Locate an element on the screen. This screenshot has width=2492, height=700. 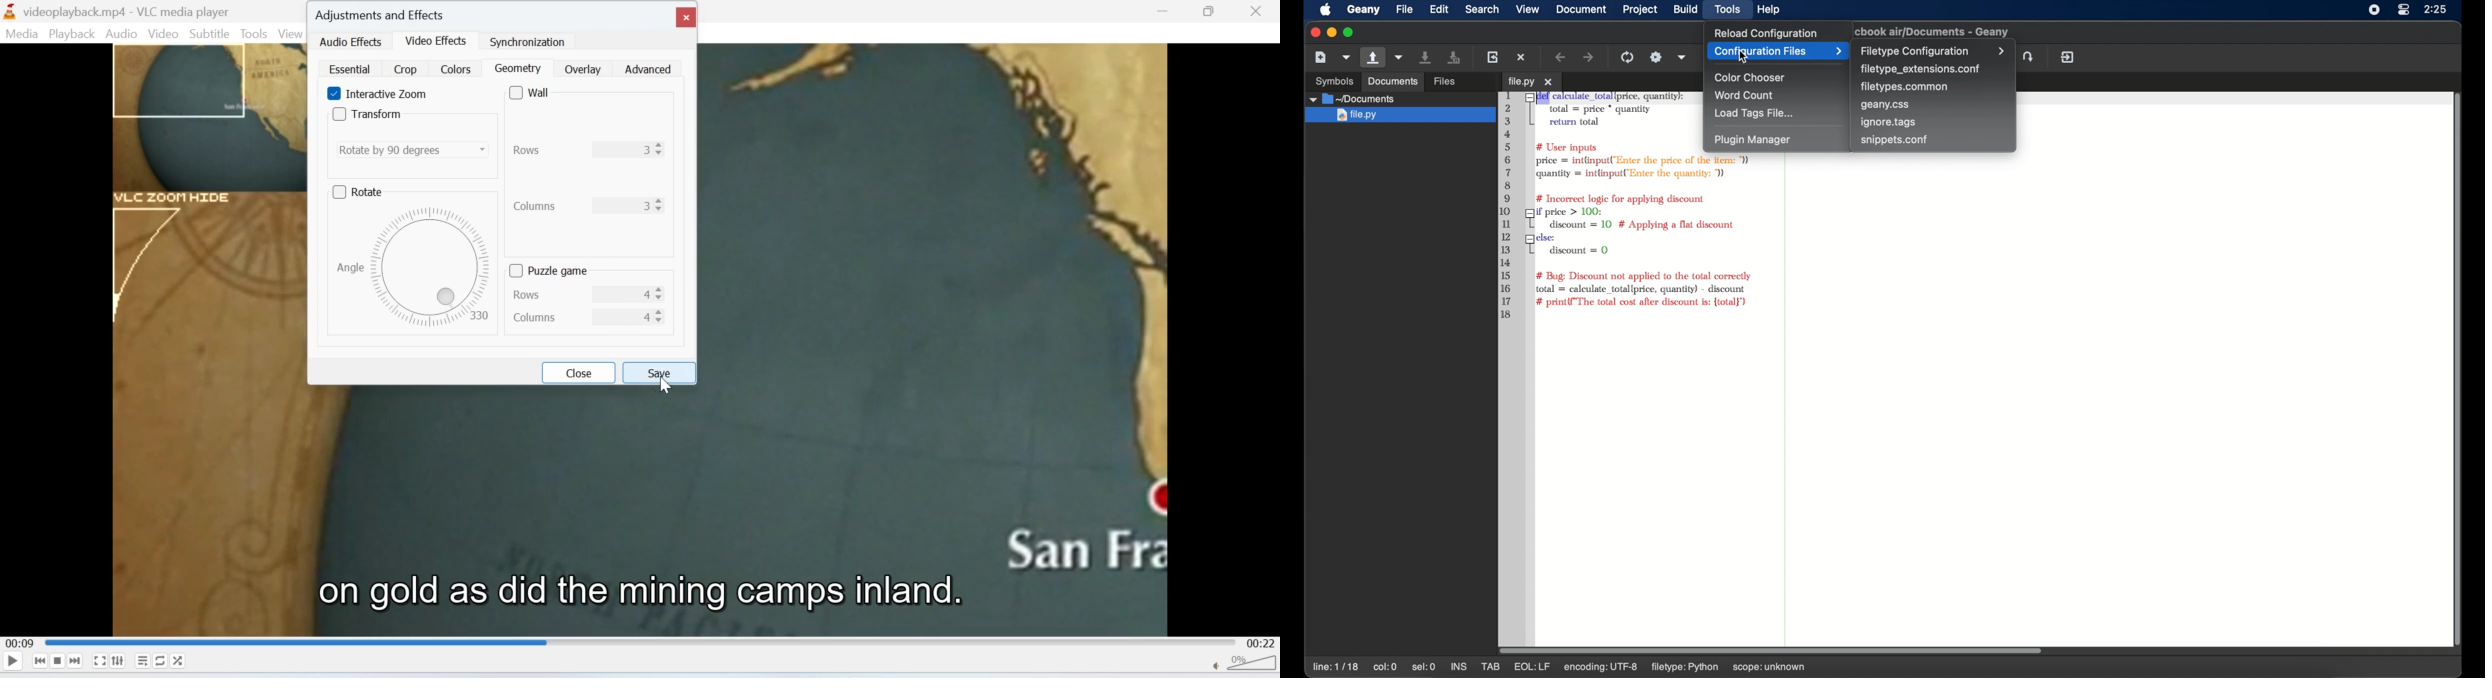
synchronization is located at coordinates (528, 42).